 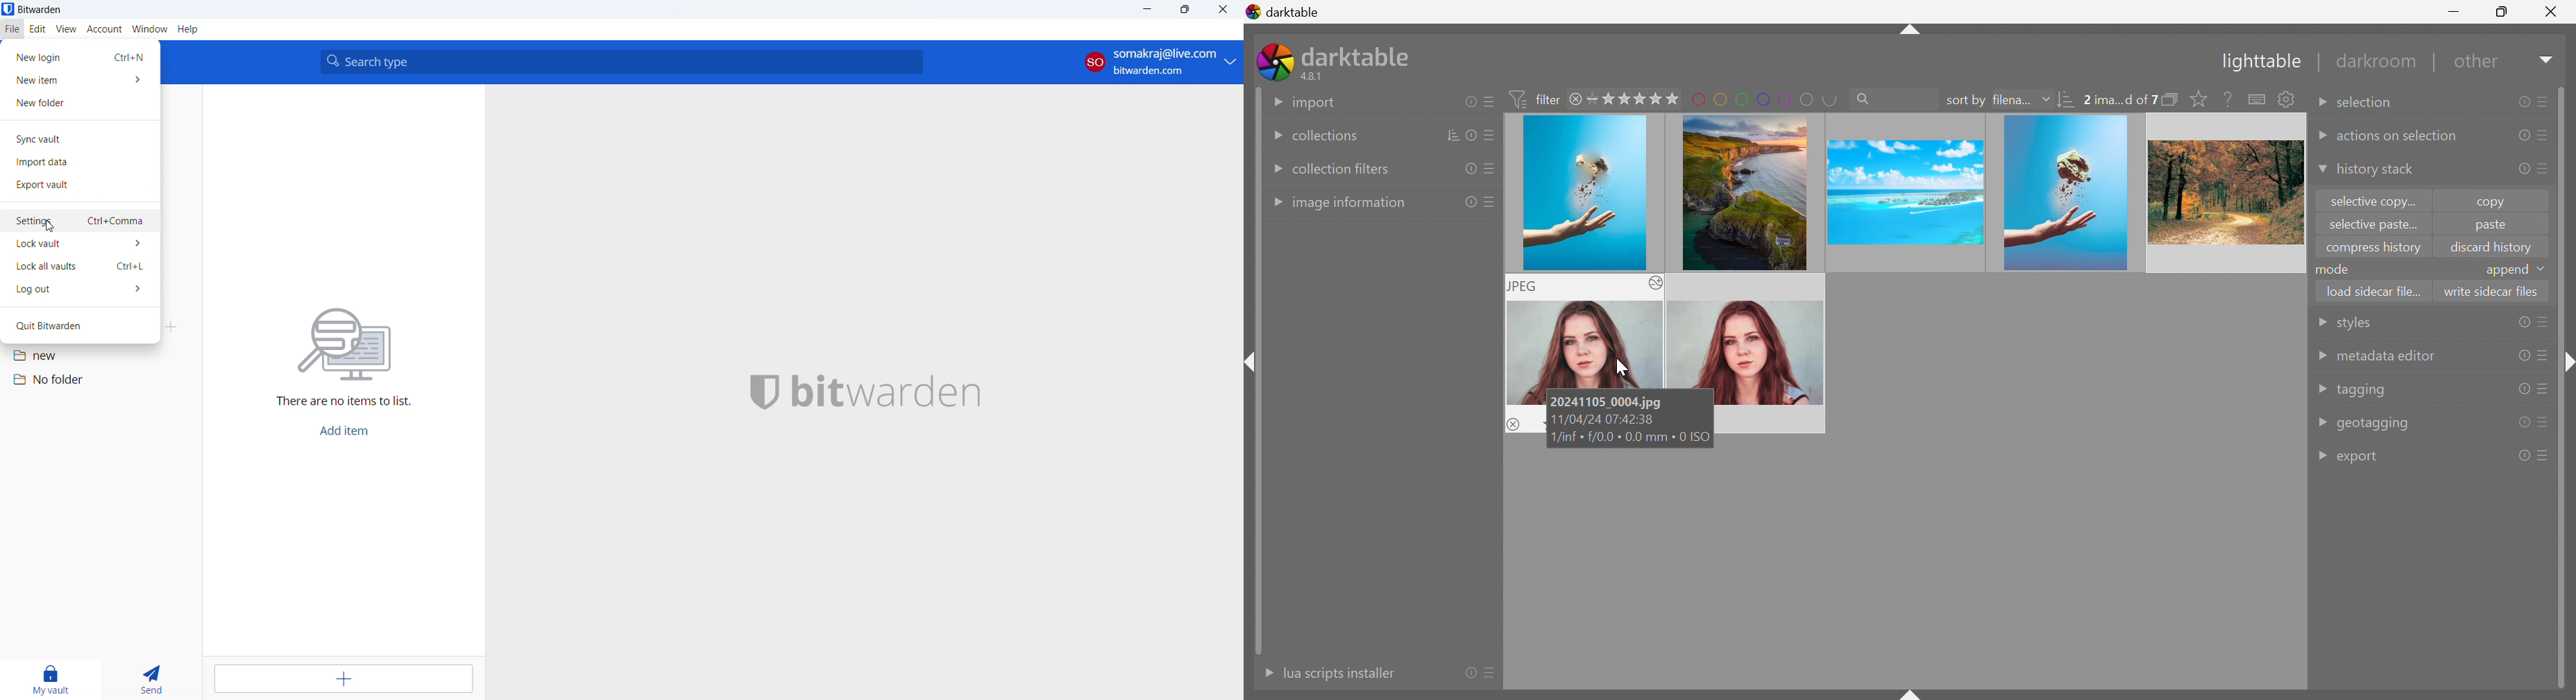 What do you see at coordinates (904, 393) in the screenshot?
I see `bitwarden ` at bounding box center [904, 393].